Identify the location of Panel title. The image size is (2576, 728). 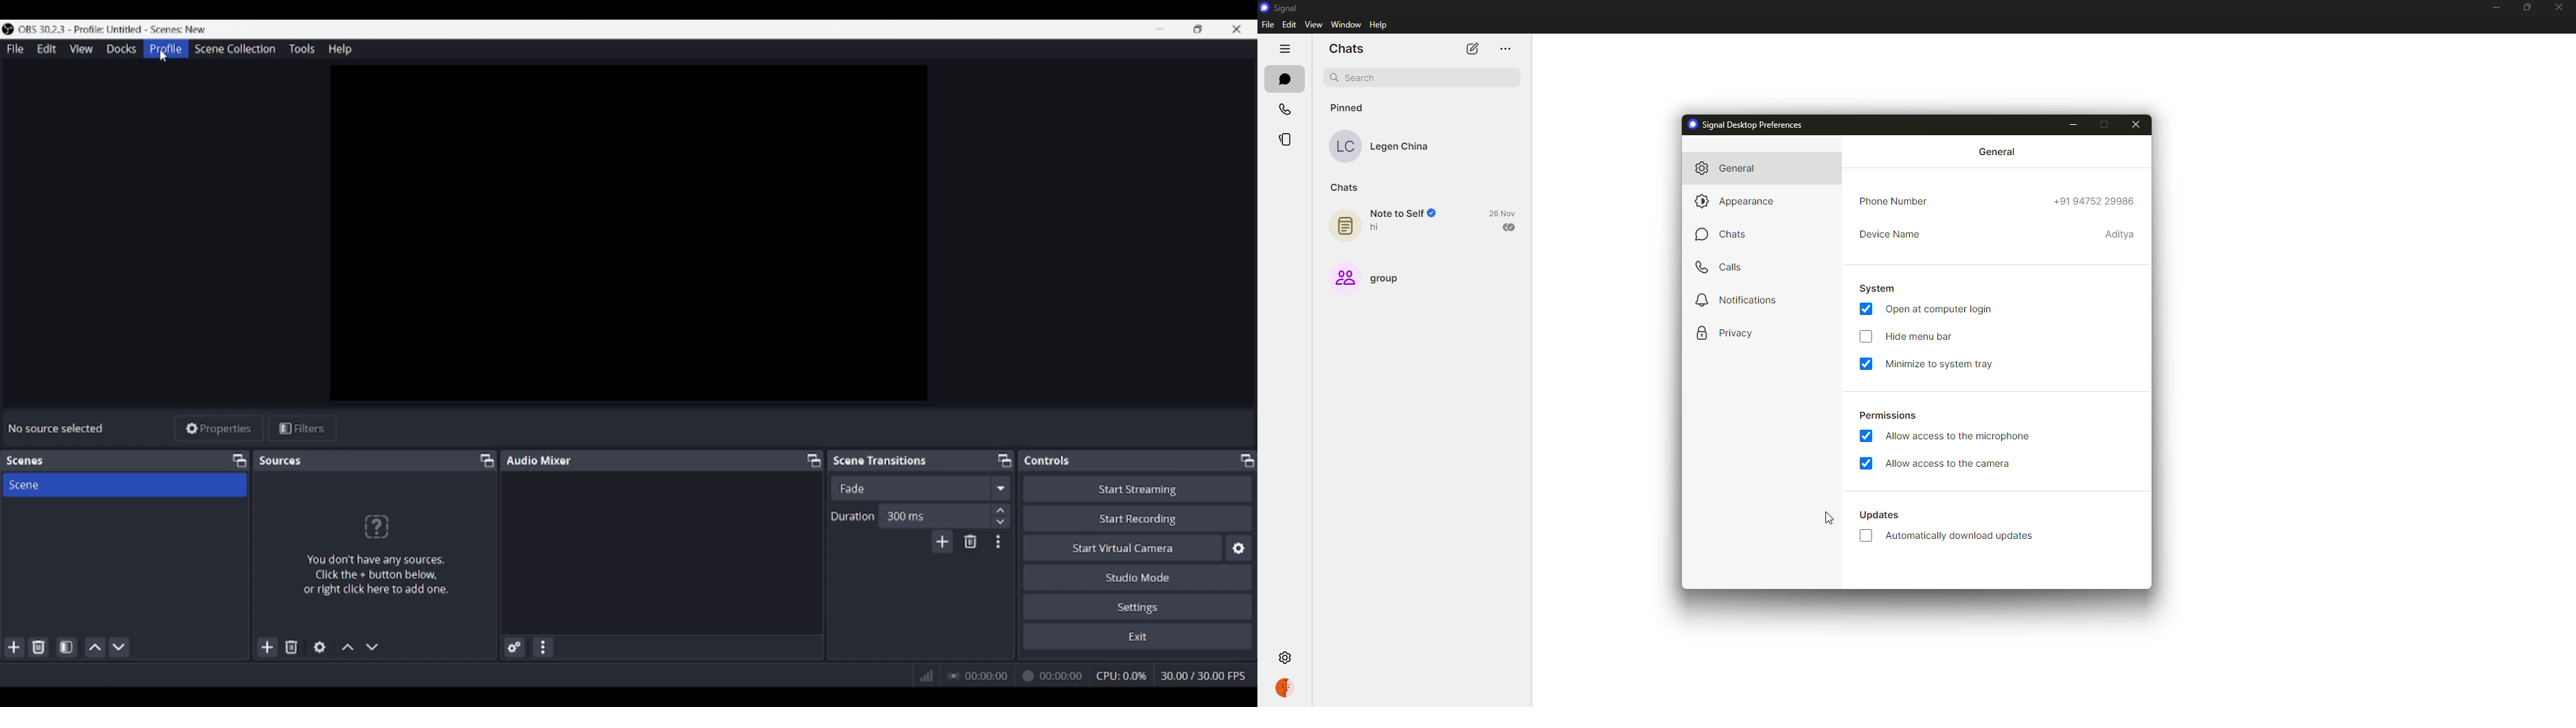
(880, 460).